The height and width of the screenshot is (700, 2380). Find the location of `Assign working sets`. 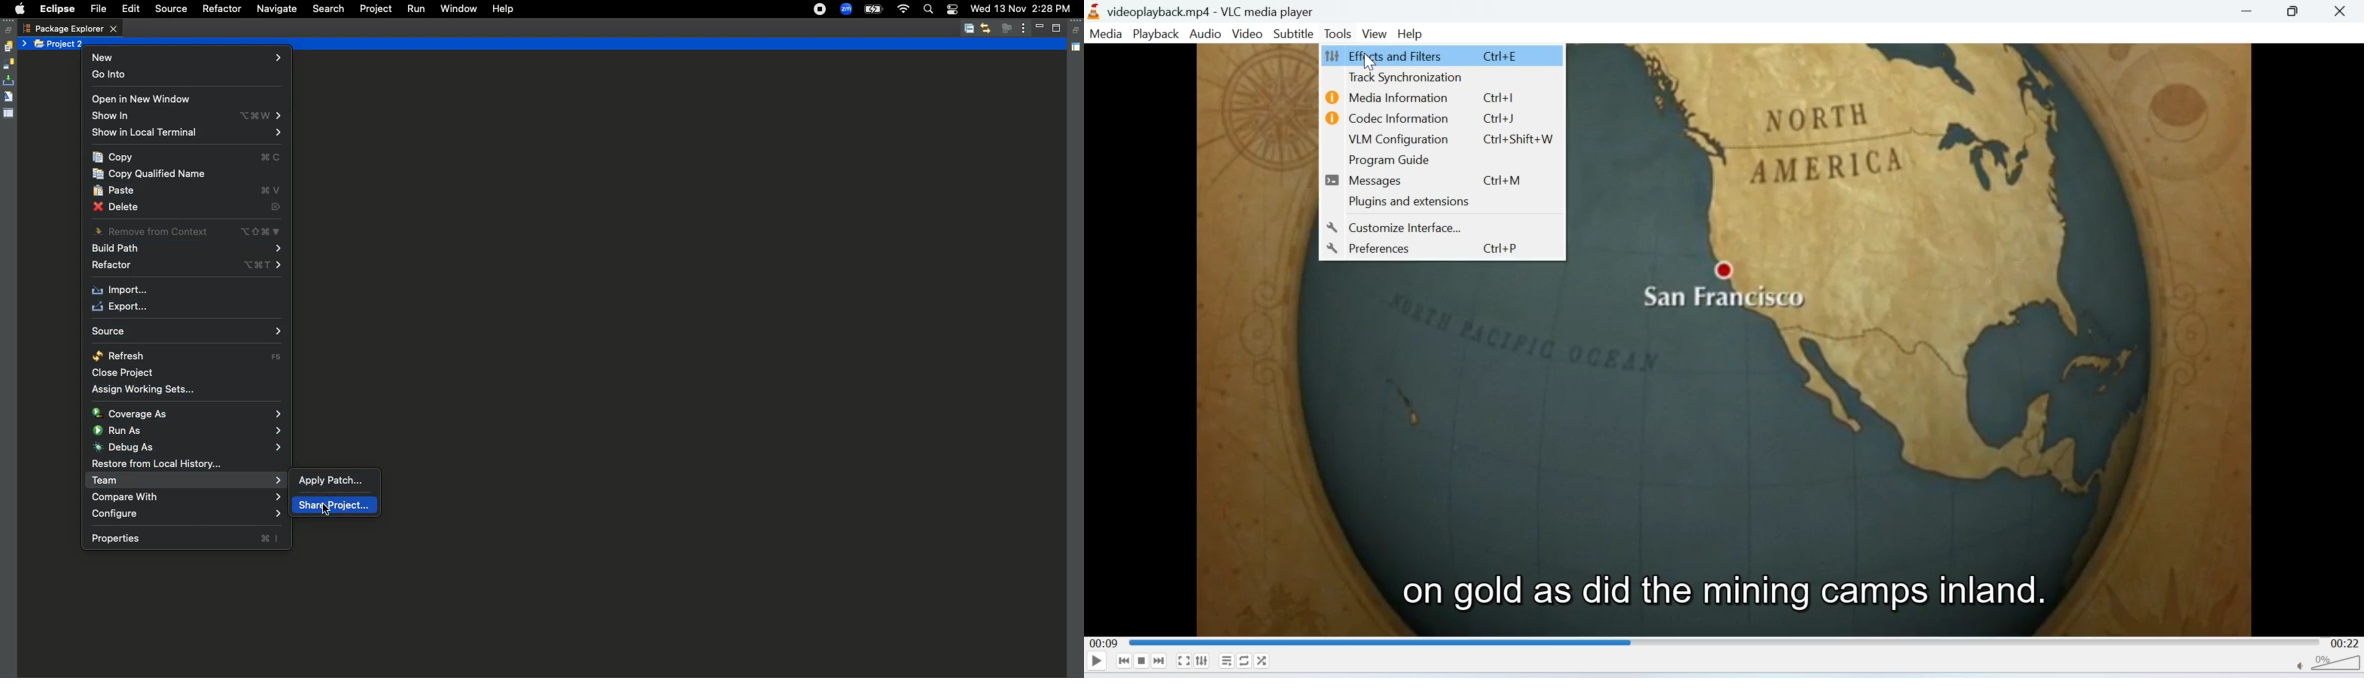

Assign working sets is located at coordinates (148, 389).